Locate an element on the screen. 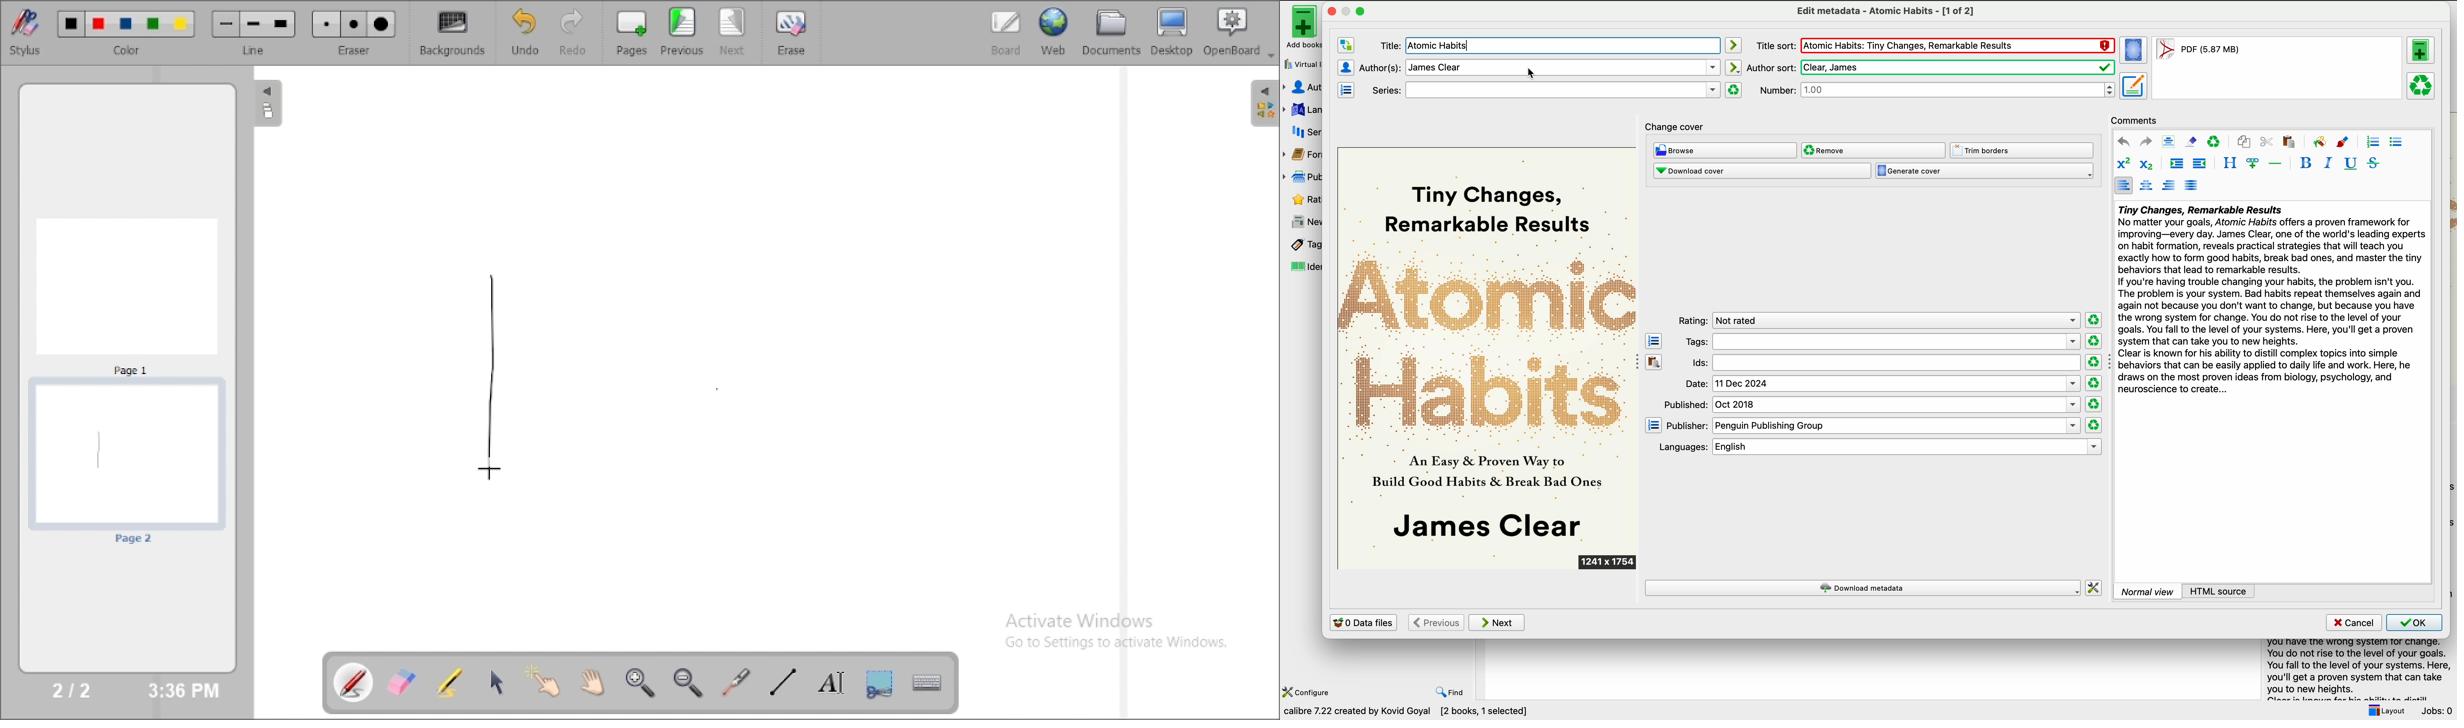 The width and height of the screenshot is (2464, 728). clear rating is located at coordinates (2094, 425).